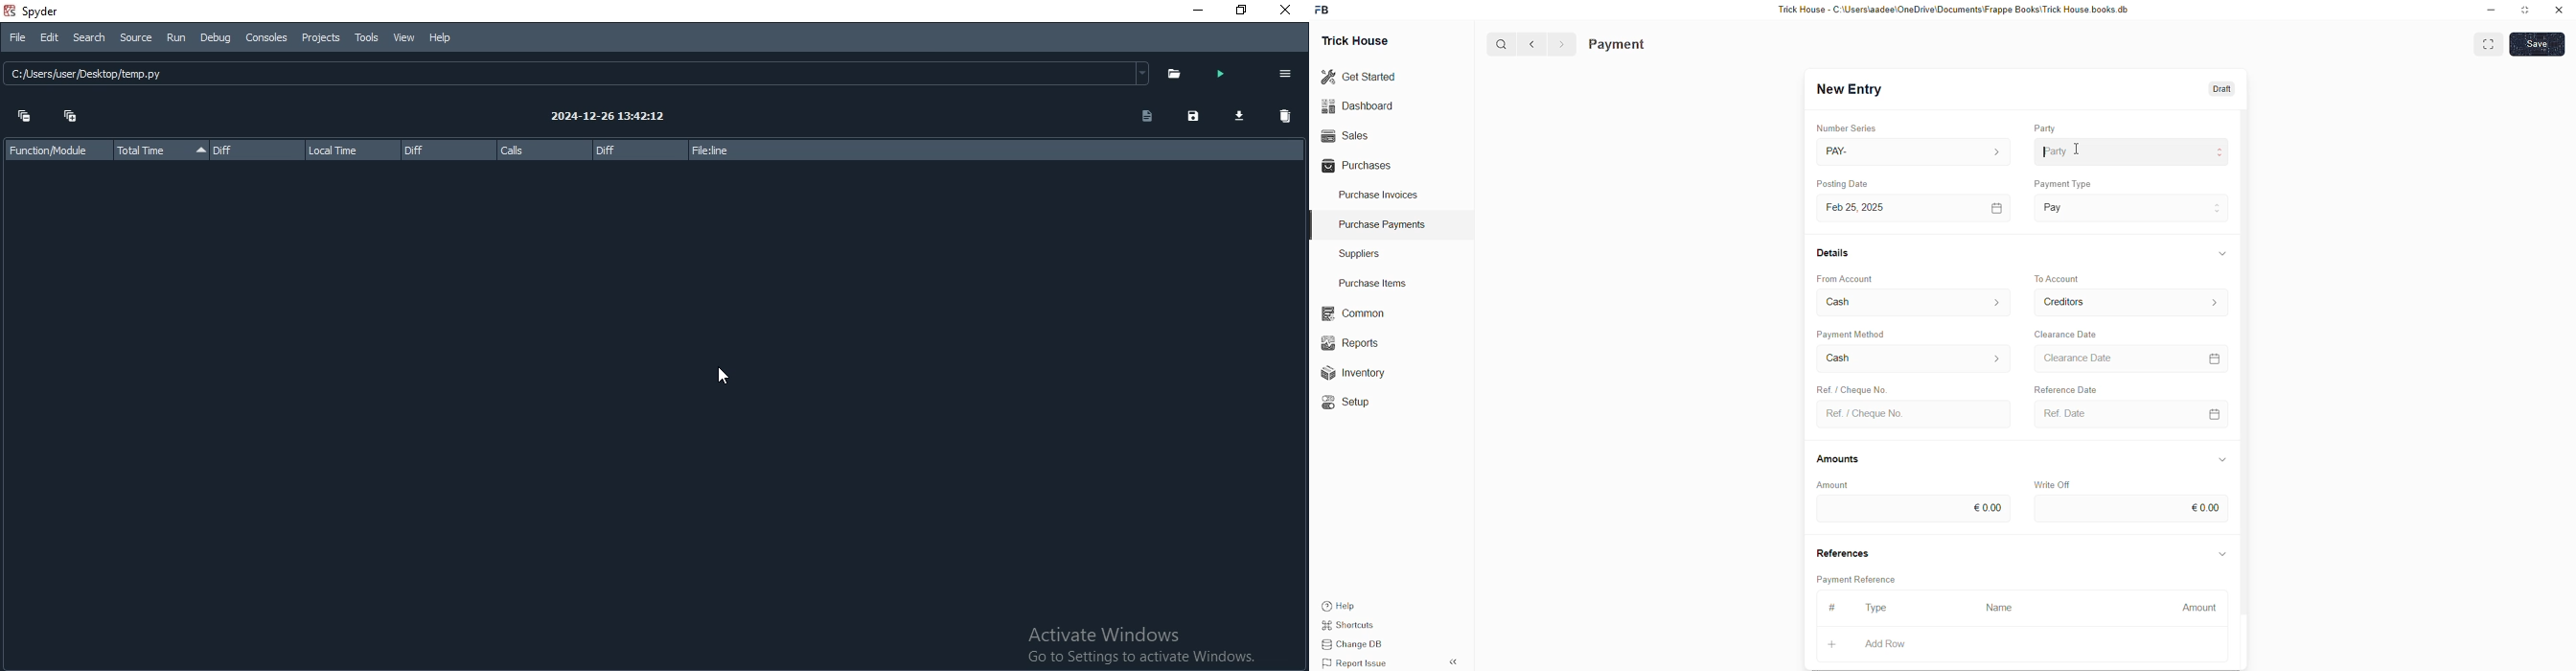 The height and width of the screenshot is (672, 2576). Describe the element at coordinates (1350, 402) in the screenshot. I see `«© Setup` at that location.